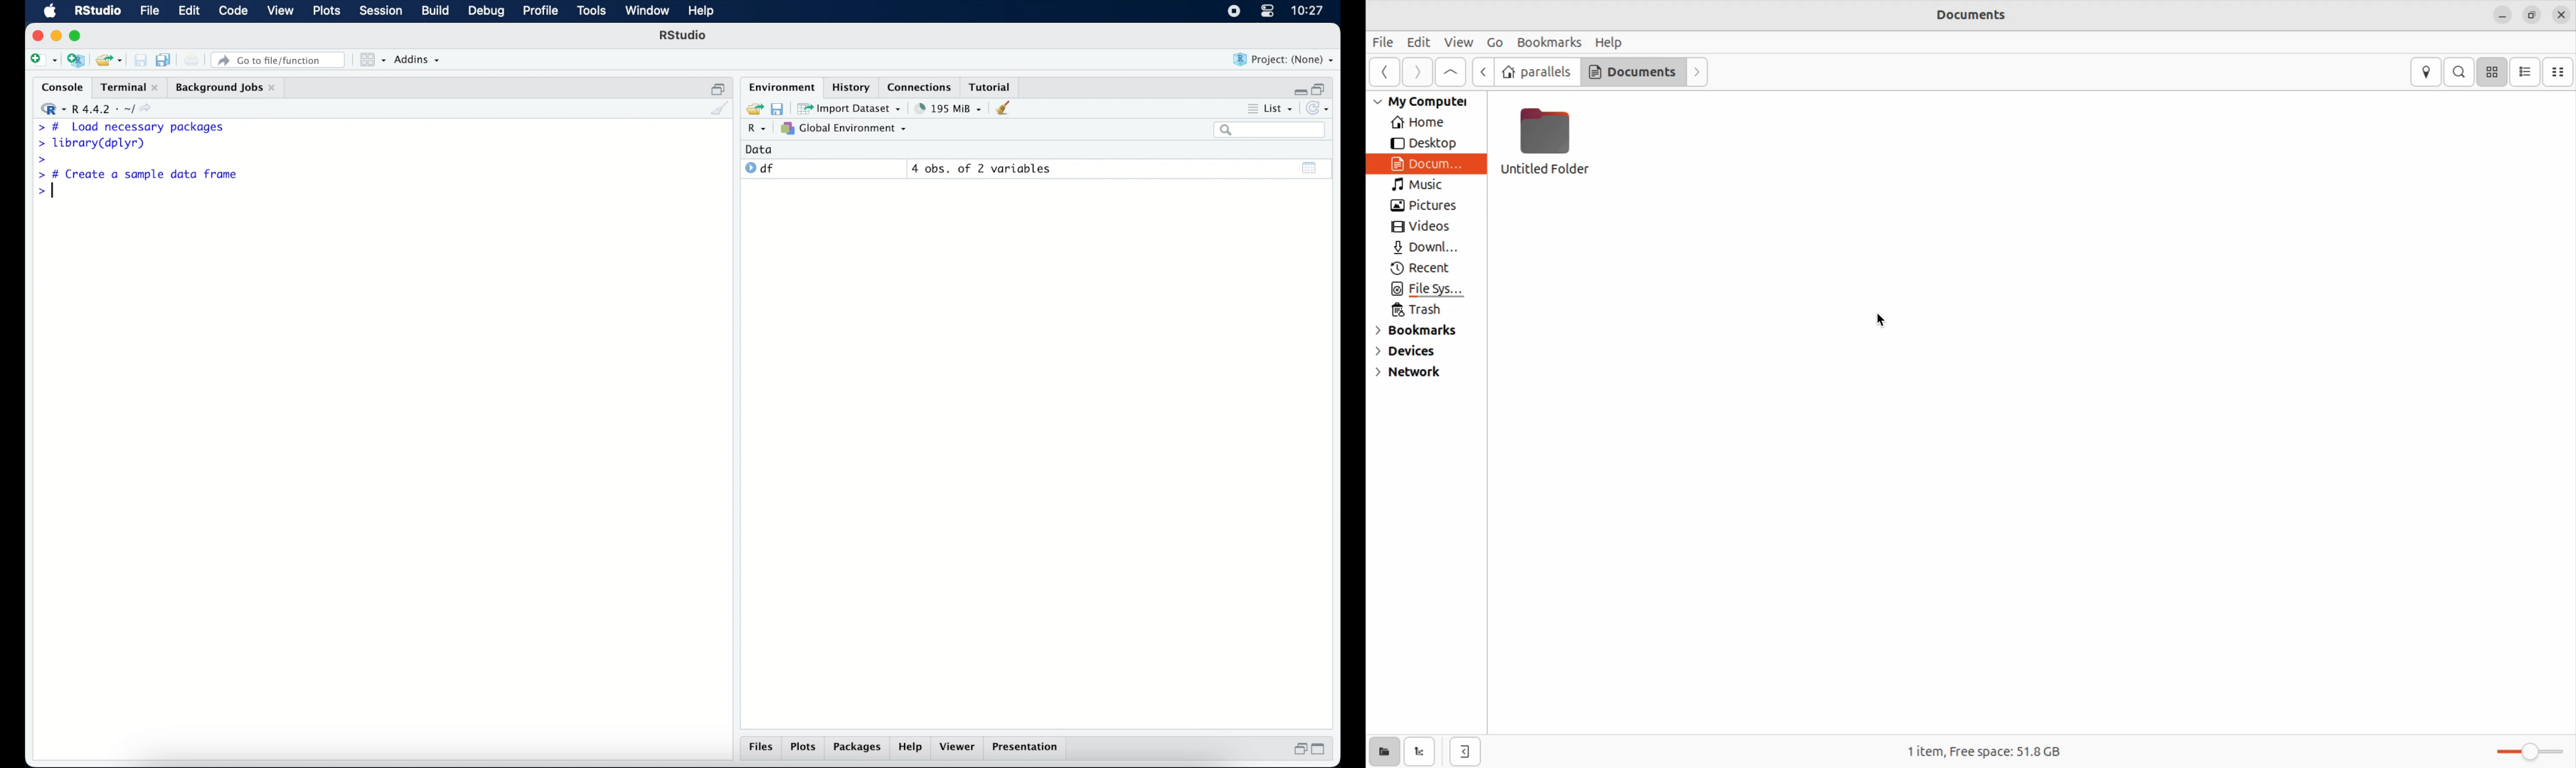 The width and height of the screenshot is (2576, 784). I want to click on screen recorder icon, so click(1233, 11).